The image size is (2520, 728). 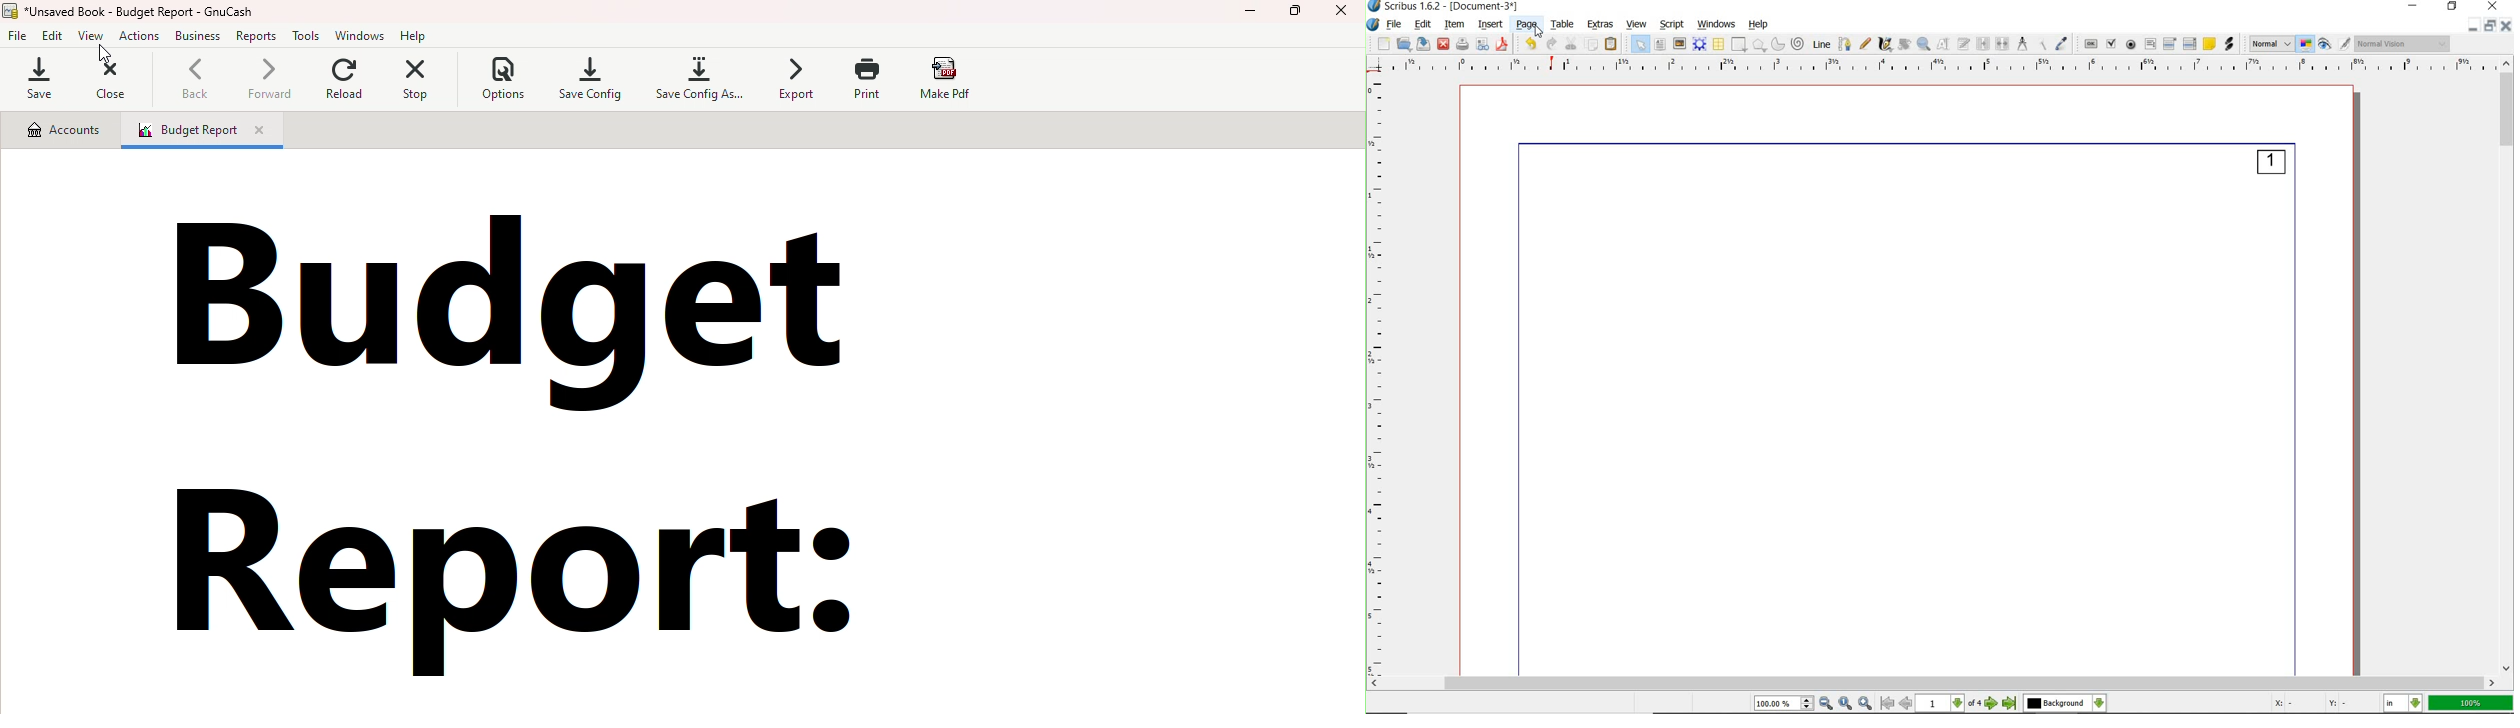 I want to click on cursor, so click(x=103, y=54).